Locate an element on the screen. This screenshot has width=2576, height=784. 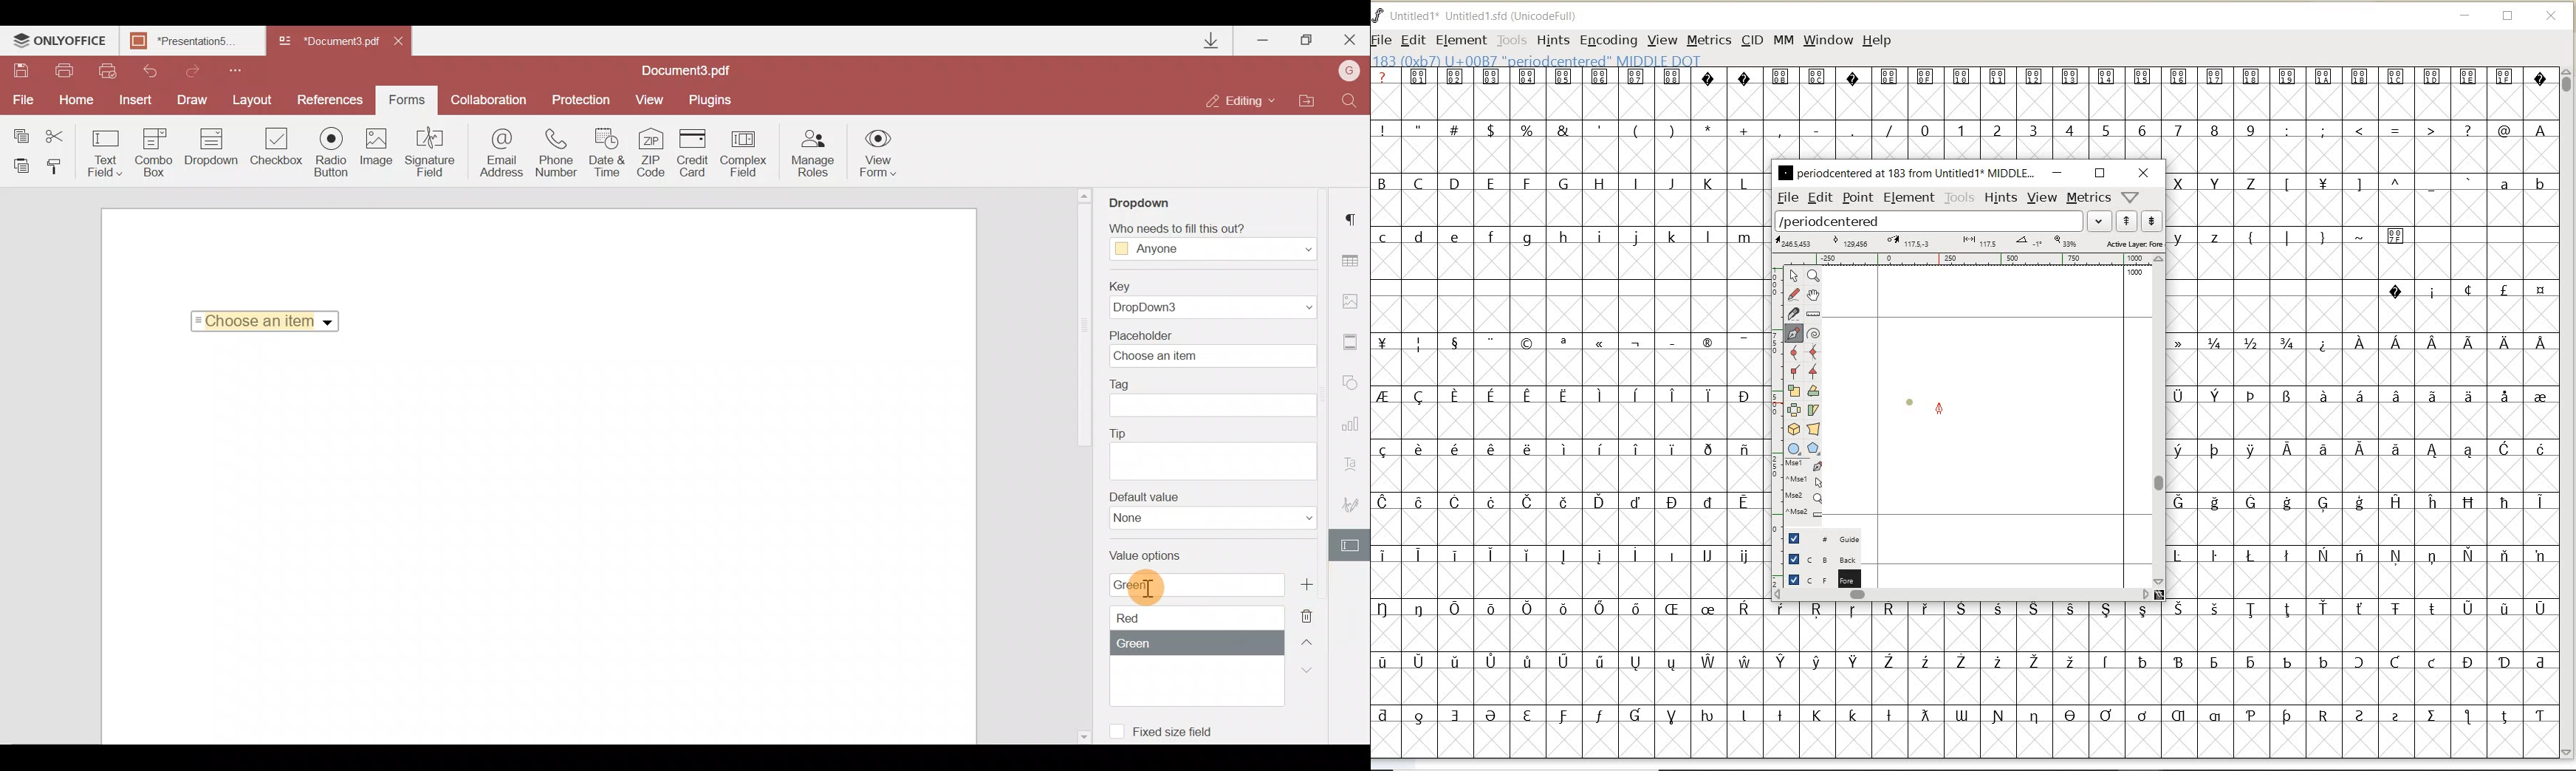
Tip is located at coordinates (1213, 452).